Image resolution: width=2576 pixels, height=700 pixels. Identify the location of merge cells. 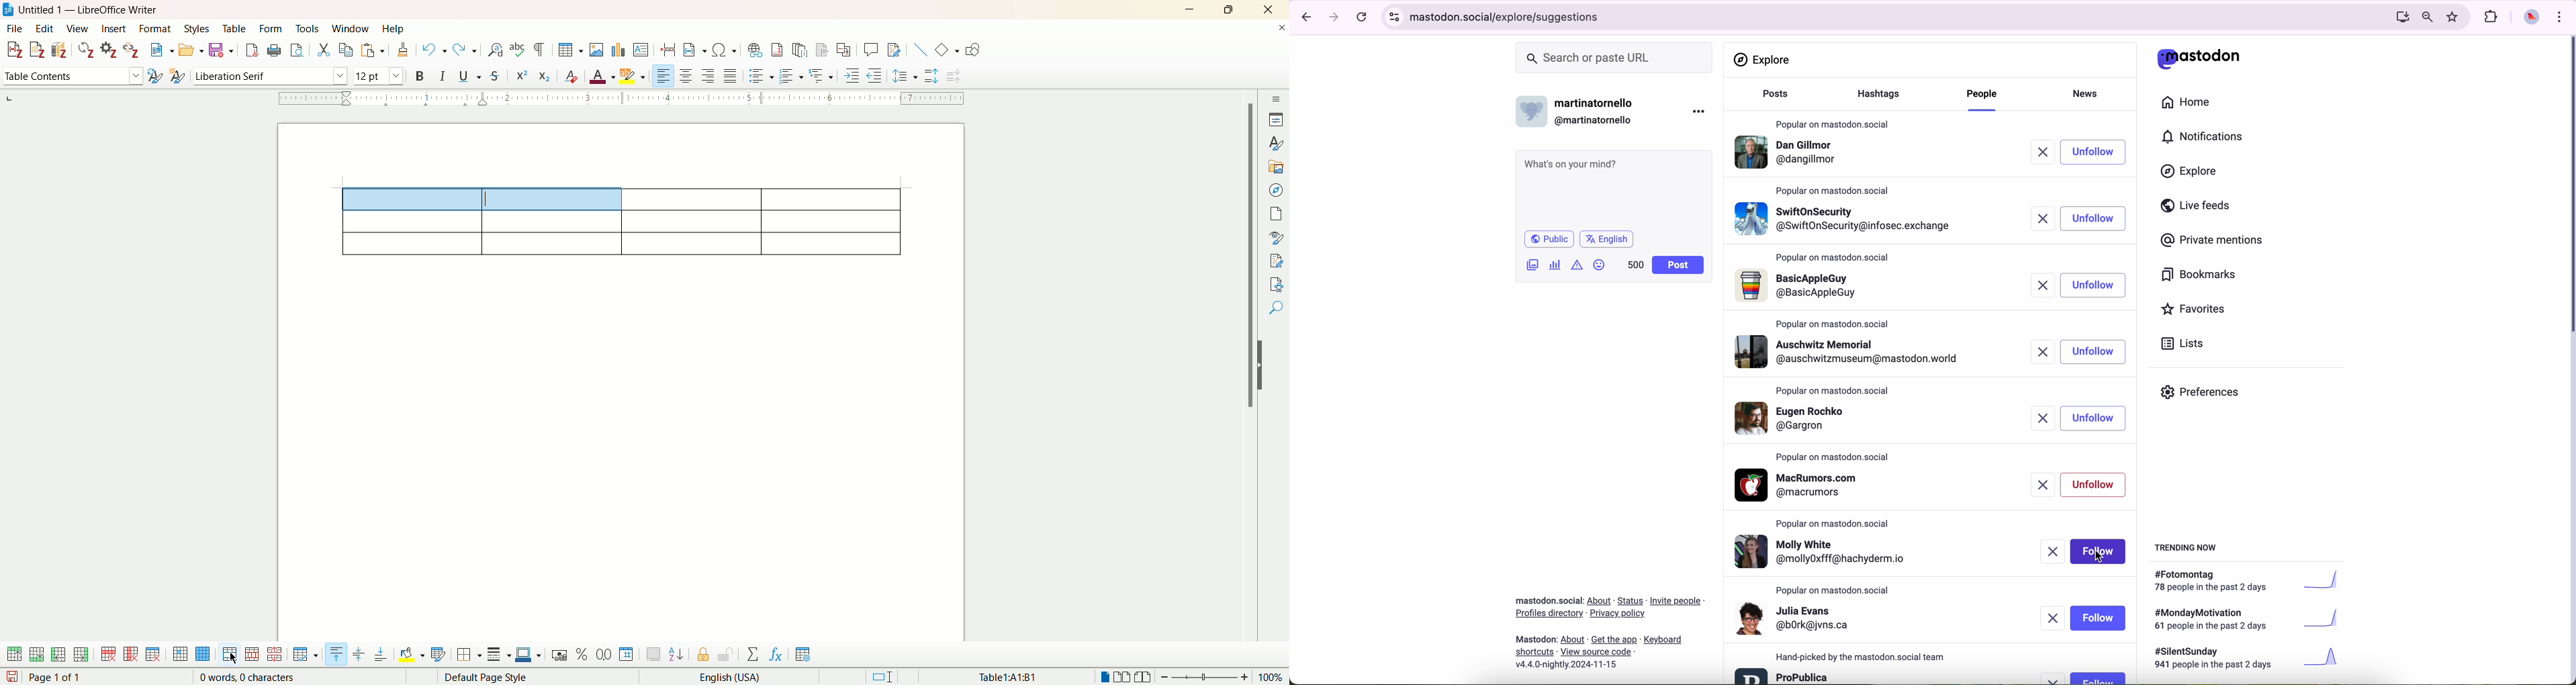
(230, 657).